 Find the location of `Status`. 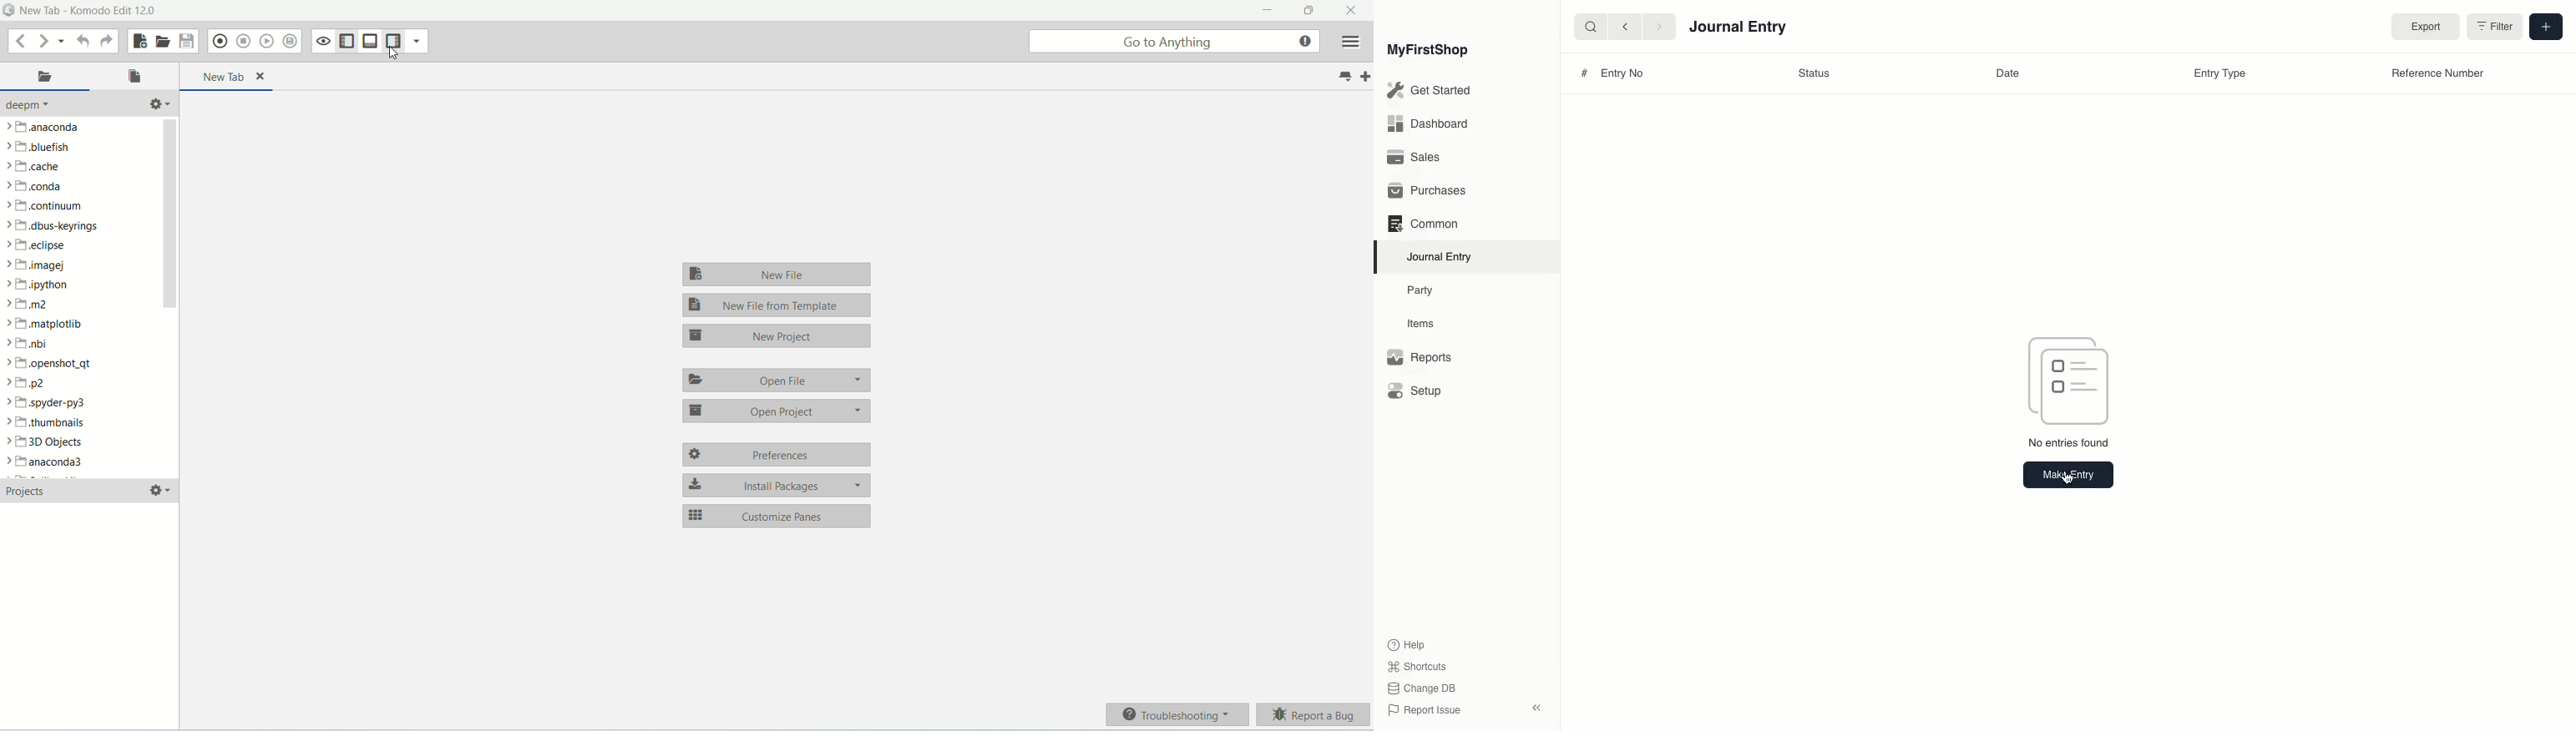

Status is located at coordinates (1818, 73).